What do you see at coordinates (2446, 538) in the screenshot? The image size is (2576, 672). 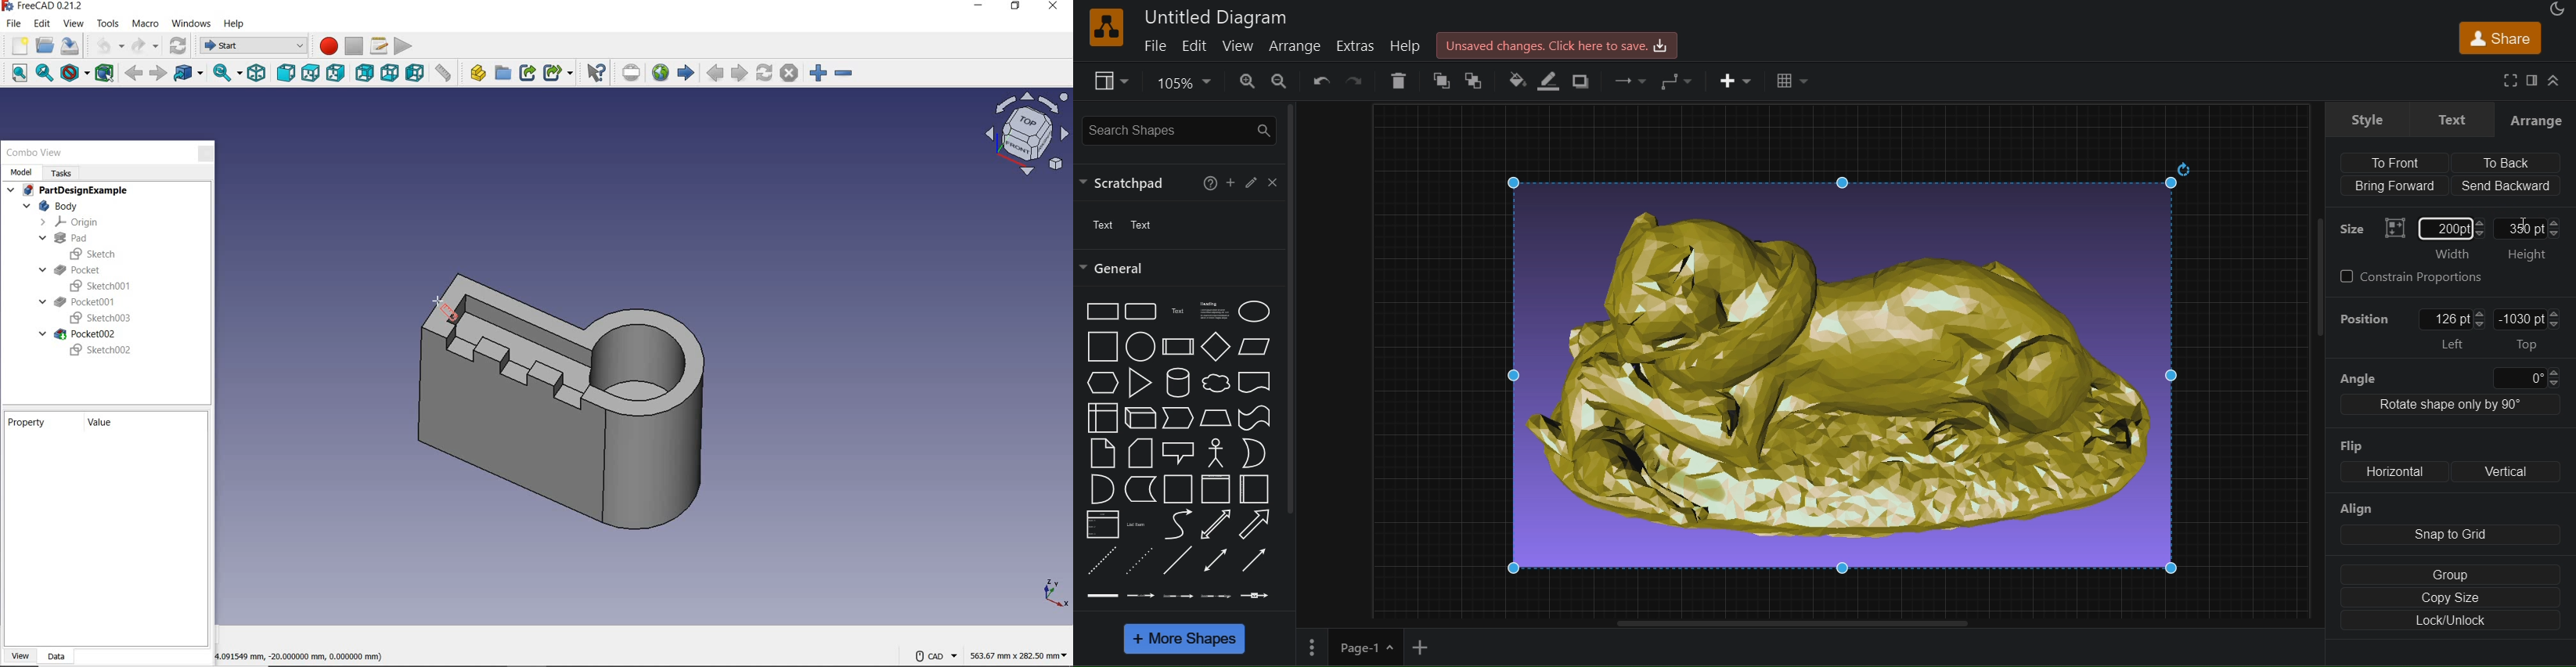 I see `align` at bounding box center [2446, 538].